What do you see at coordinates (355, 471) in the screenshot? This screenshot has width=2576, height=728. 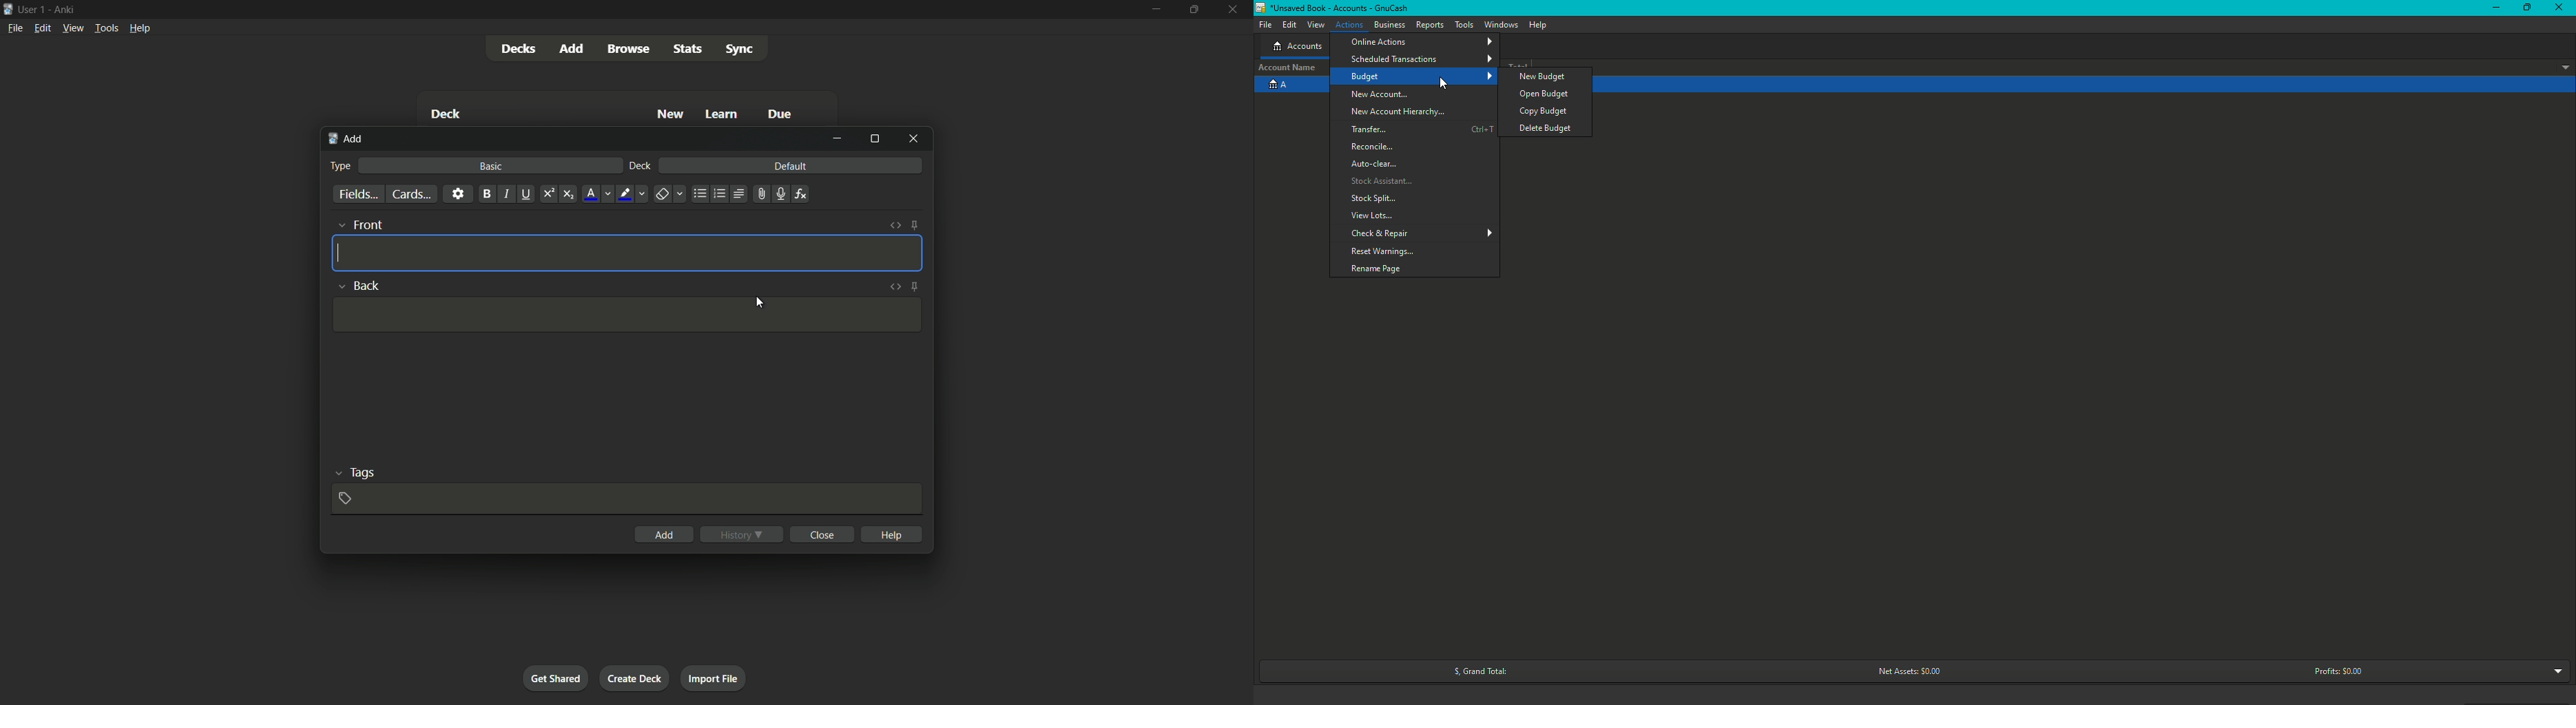 I see `tags` at bounding box center [355, 471].